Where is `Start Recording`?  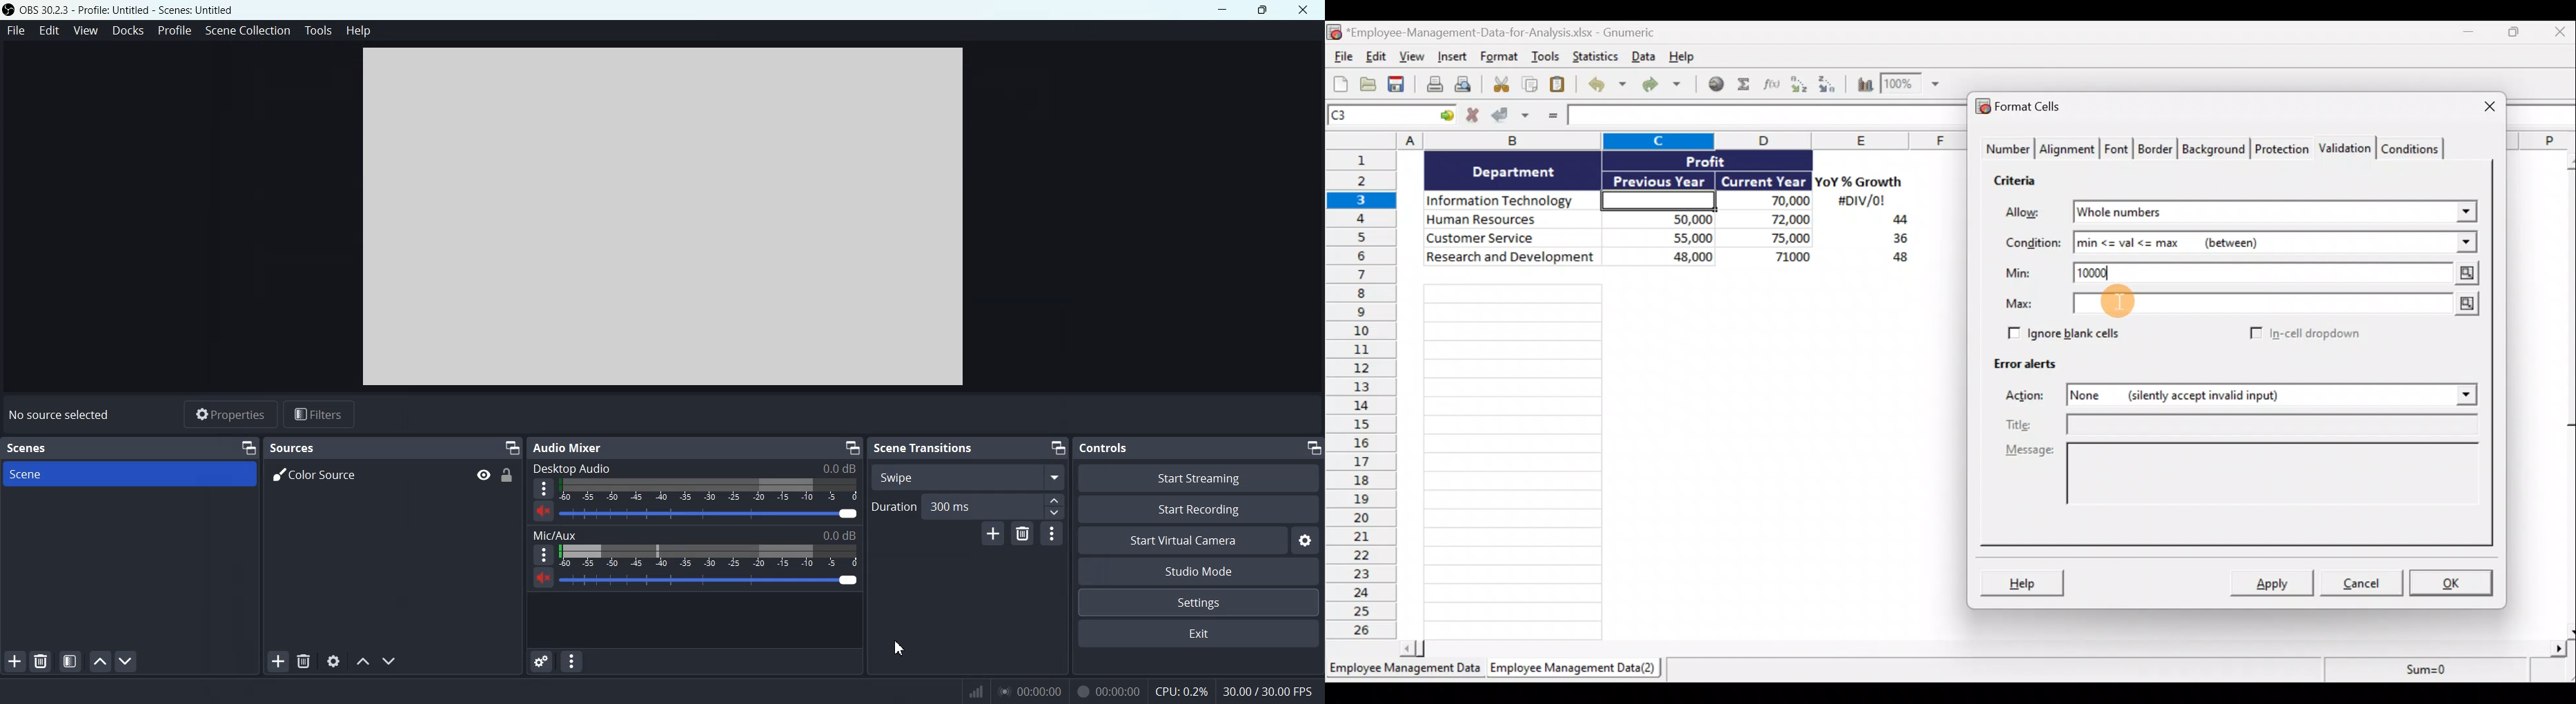 Start Recording is located at coordinates (1199, 509).